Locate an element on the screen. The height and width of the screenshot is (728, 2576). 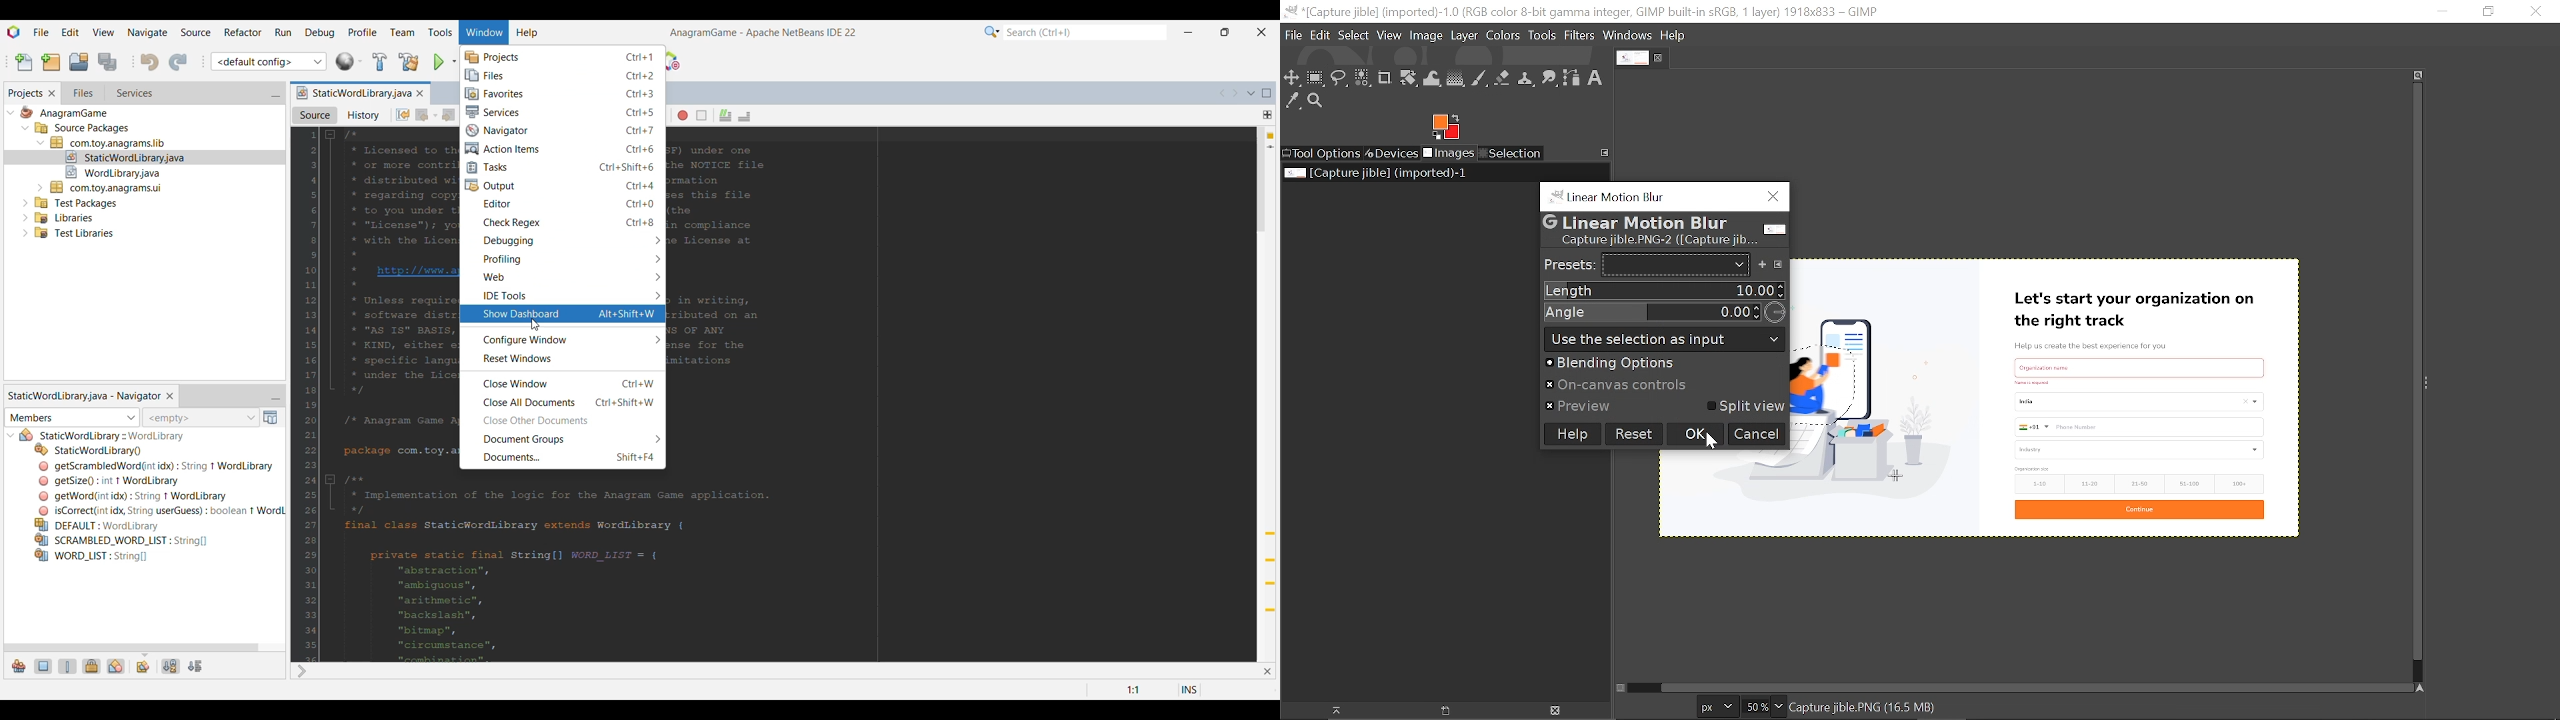
Minimize is located at coordinates (2439, 11).